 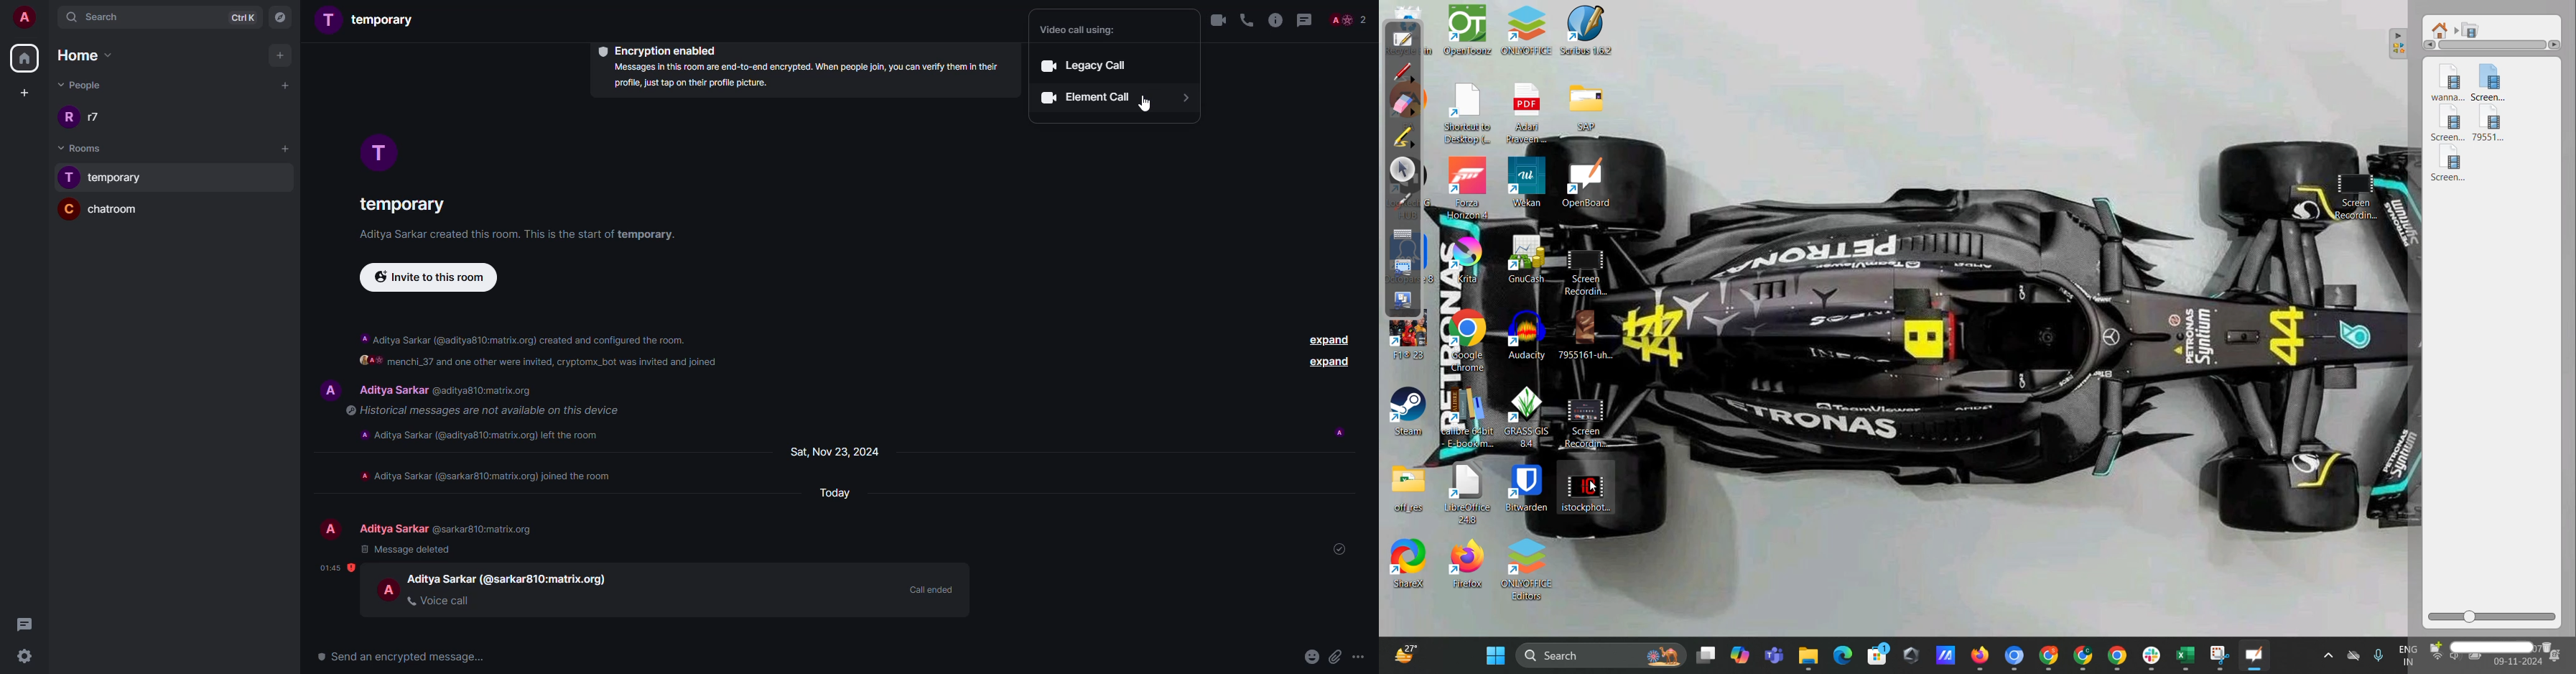 What do you see at coordinates (391, 529) in the screenshot?
I see `people` at bounding box center [391, 529].